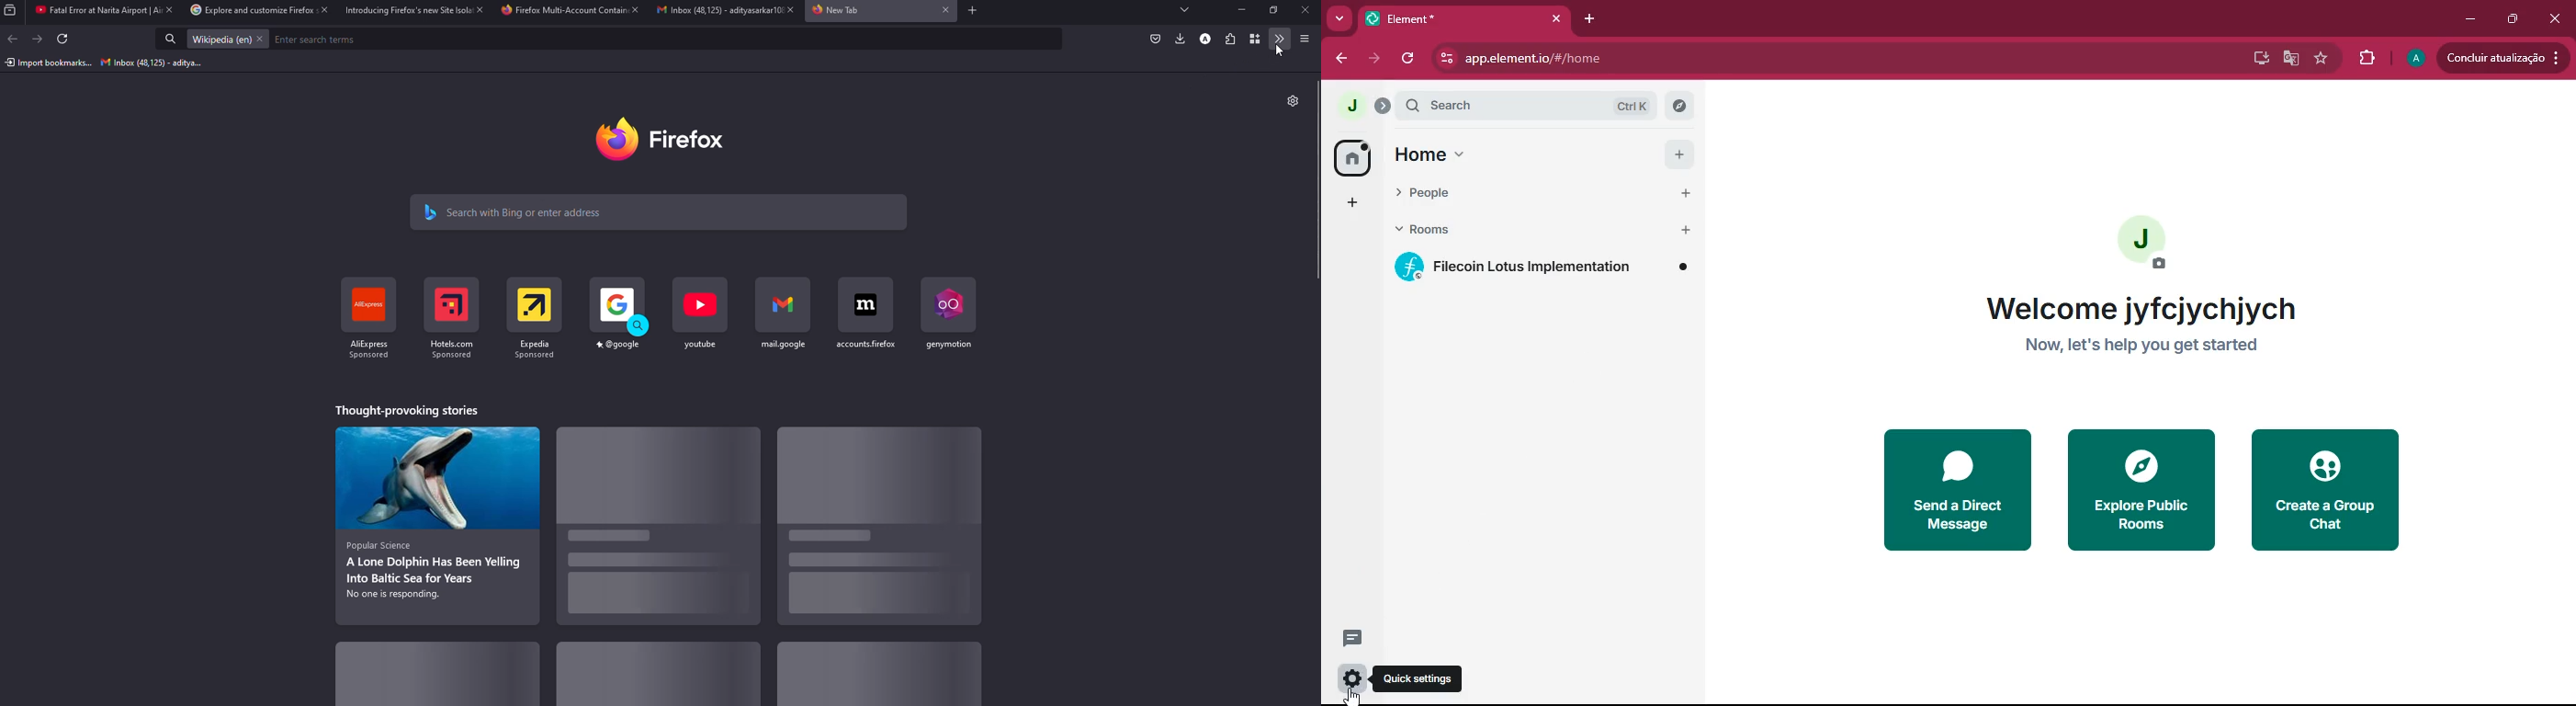  Describe the element at coordinates (1644, 58) in the screenshot. I see `app.element.io/#/home` at that location.